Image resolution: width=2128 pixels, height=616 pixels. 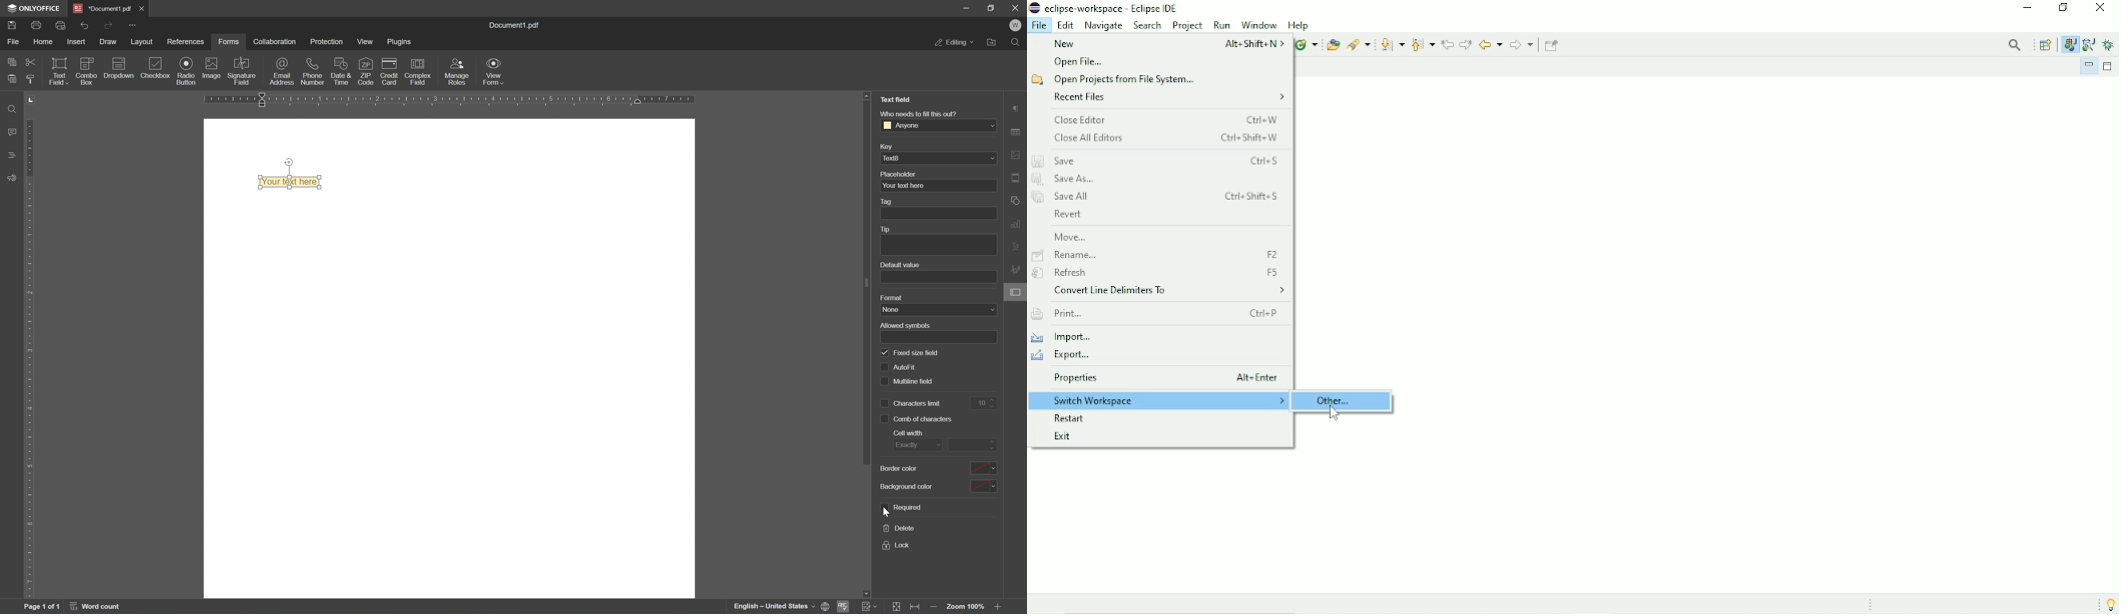 What do you see at coordinates (513, 26) in the screenshot?
I see `document1.pdf` at bounding box center [513, 26].